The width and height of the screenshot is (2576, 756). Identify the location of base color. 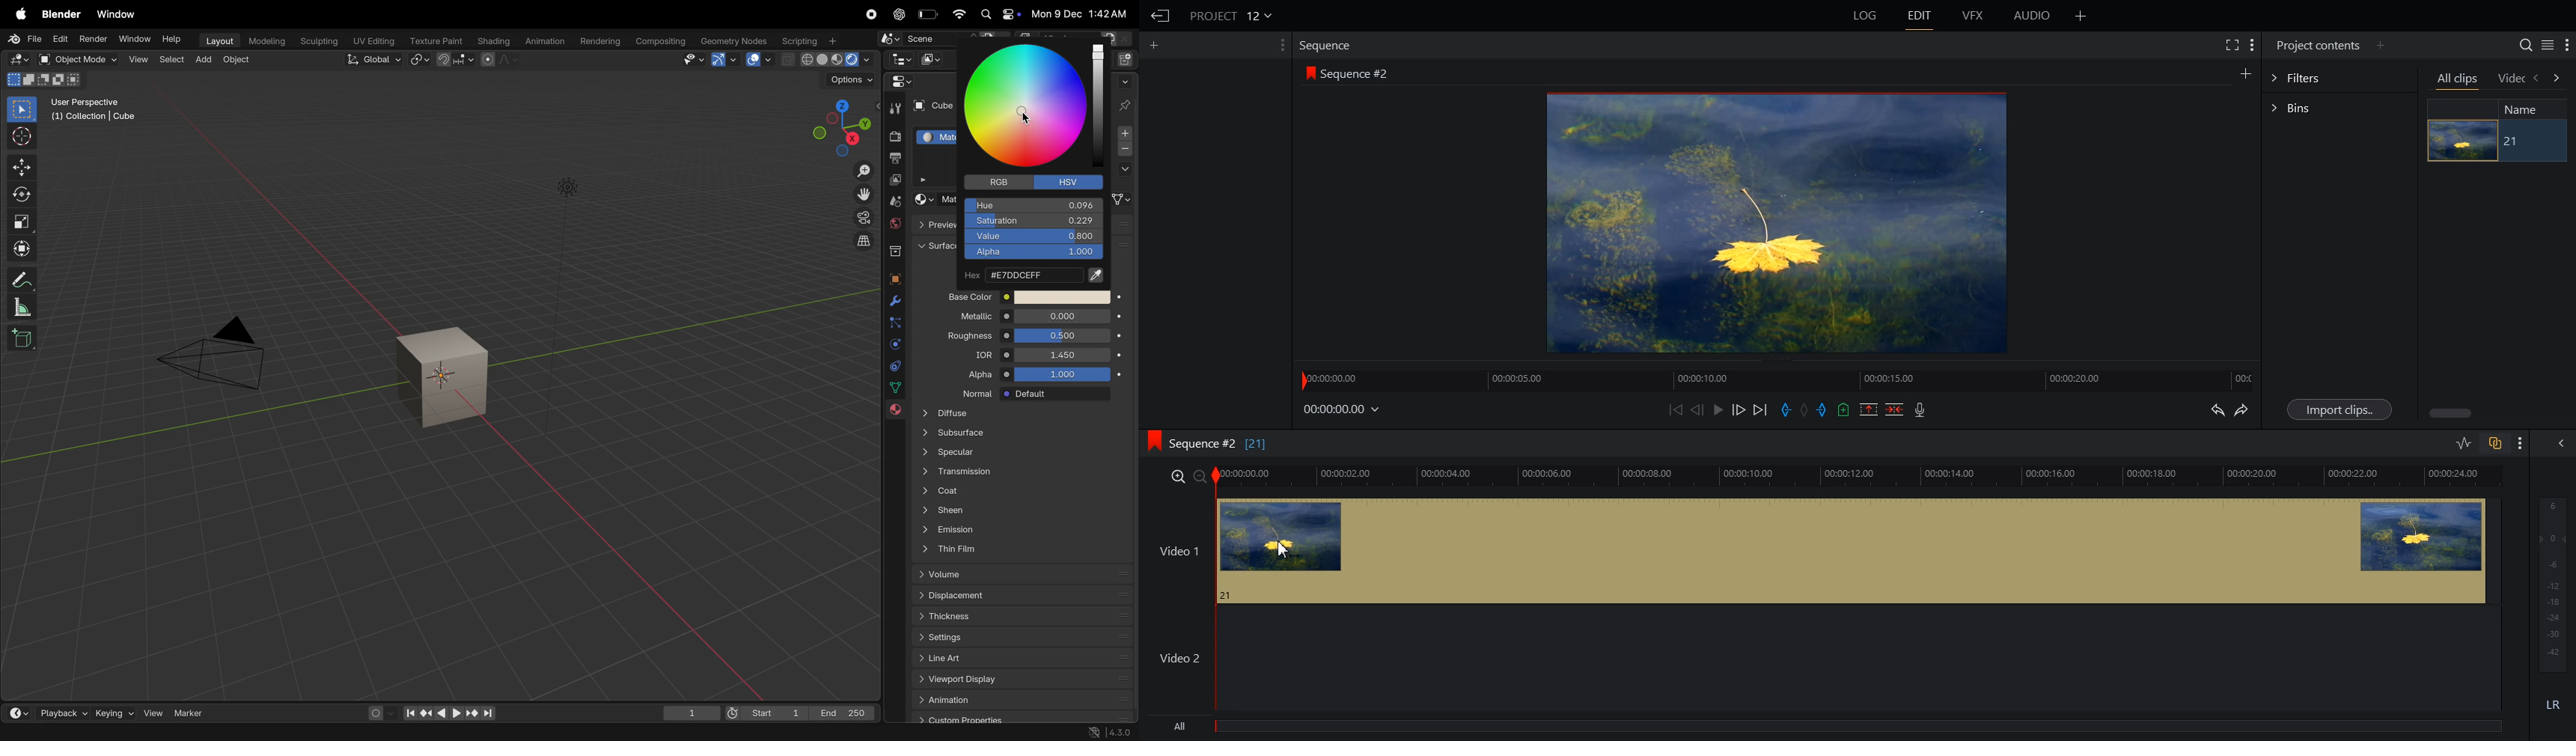
(964, 296).